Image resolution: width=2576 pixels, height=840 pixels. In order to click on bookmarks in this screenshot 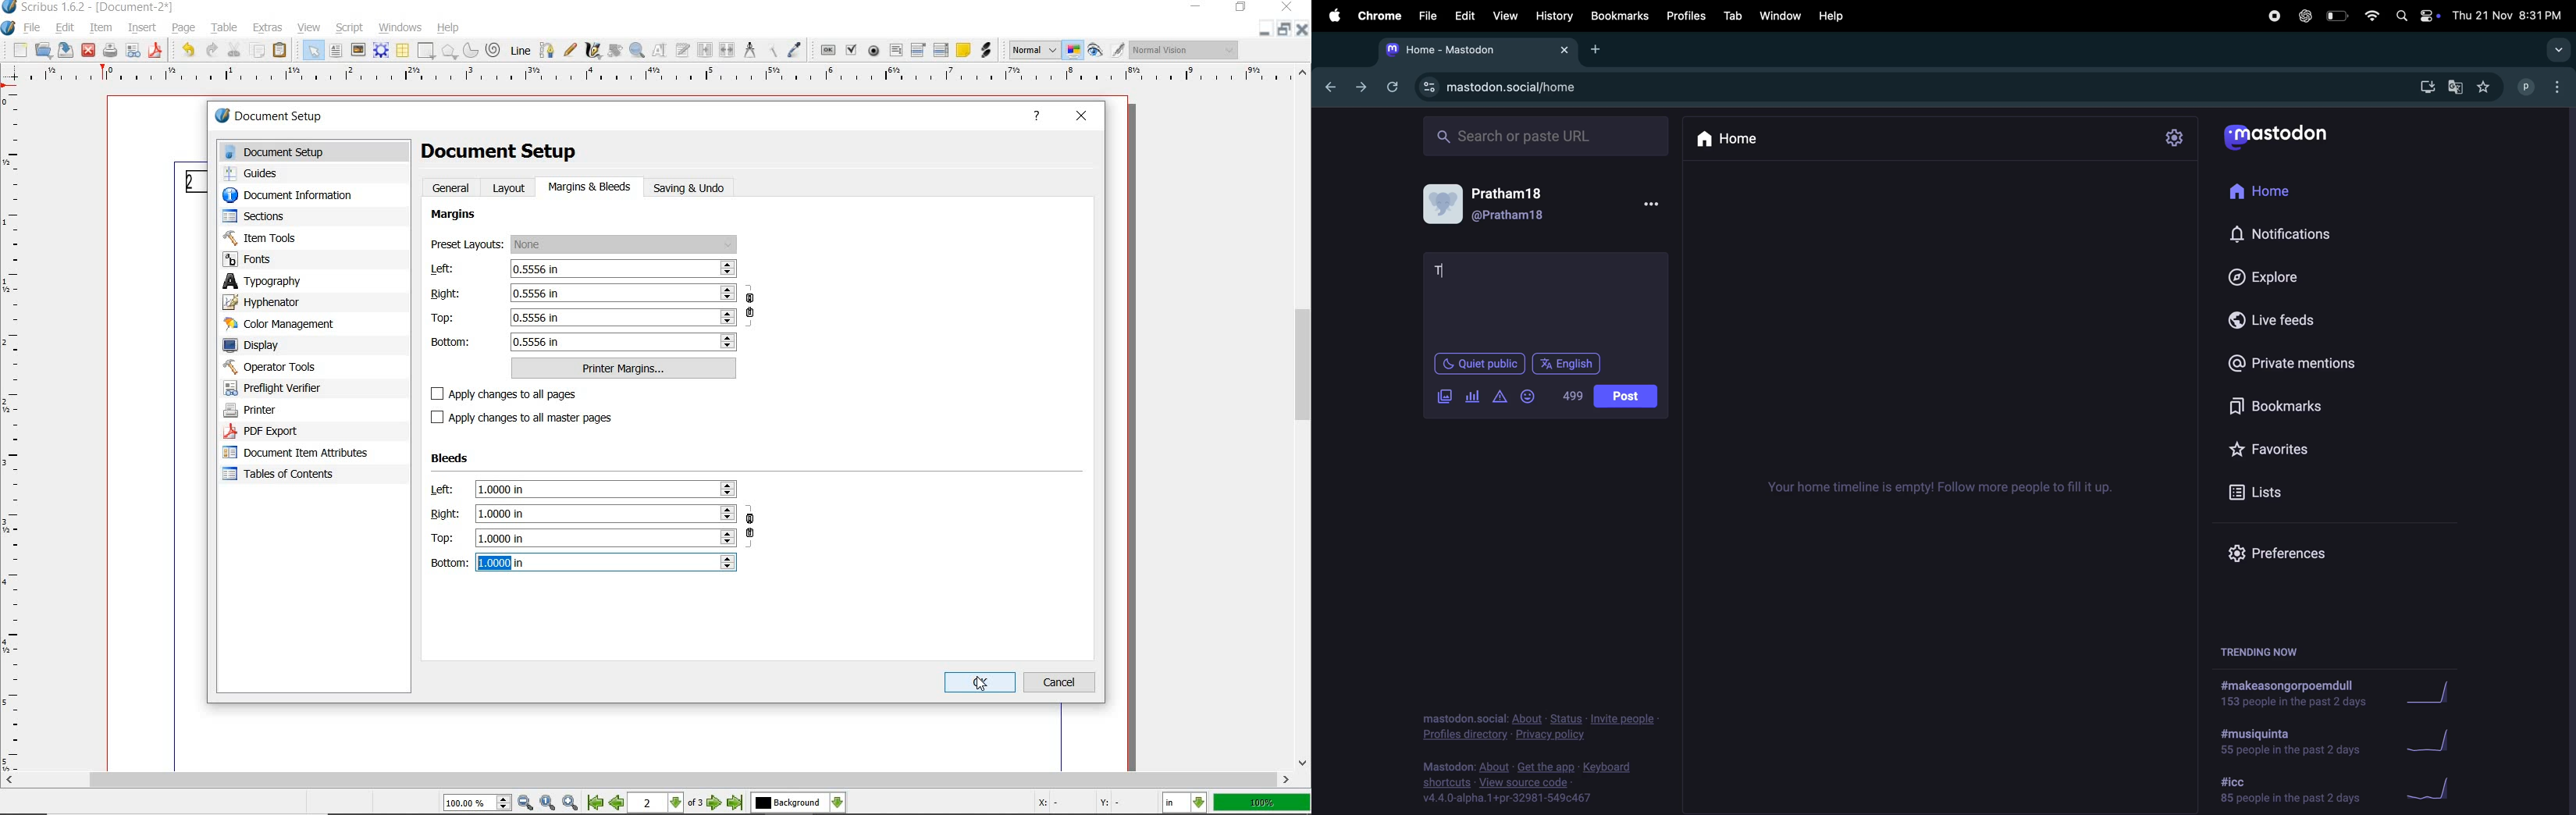, I will do `click(2276, 406)`.